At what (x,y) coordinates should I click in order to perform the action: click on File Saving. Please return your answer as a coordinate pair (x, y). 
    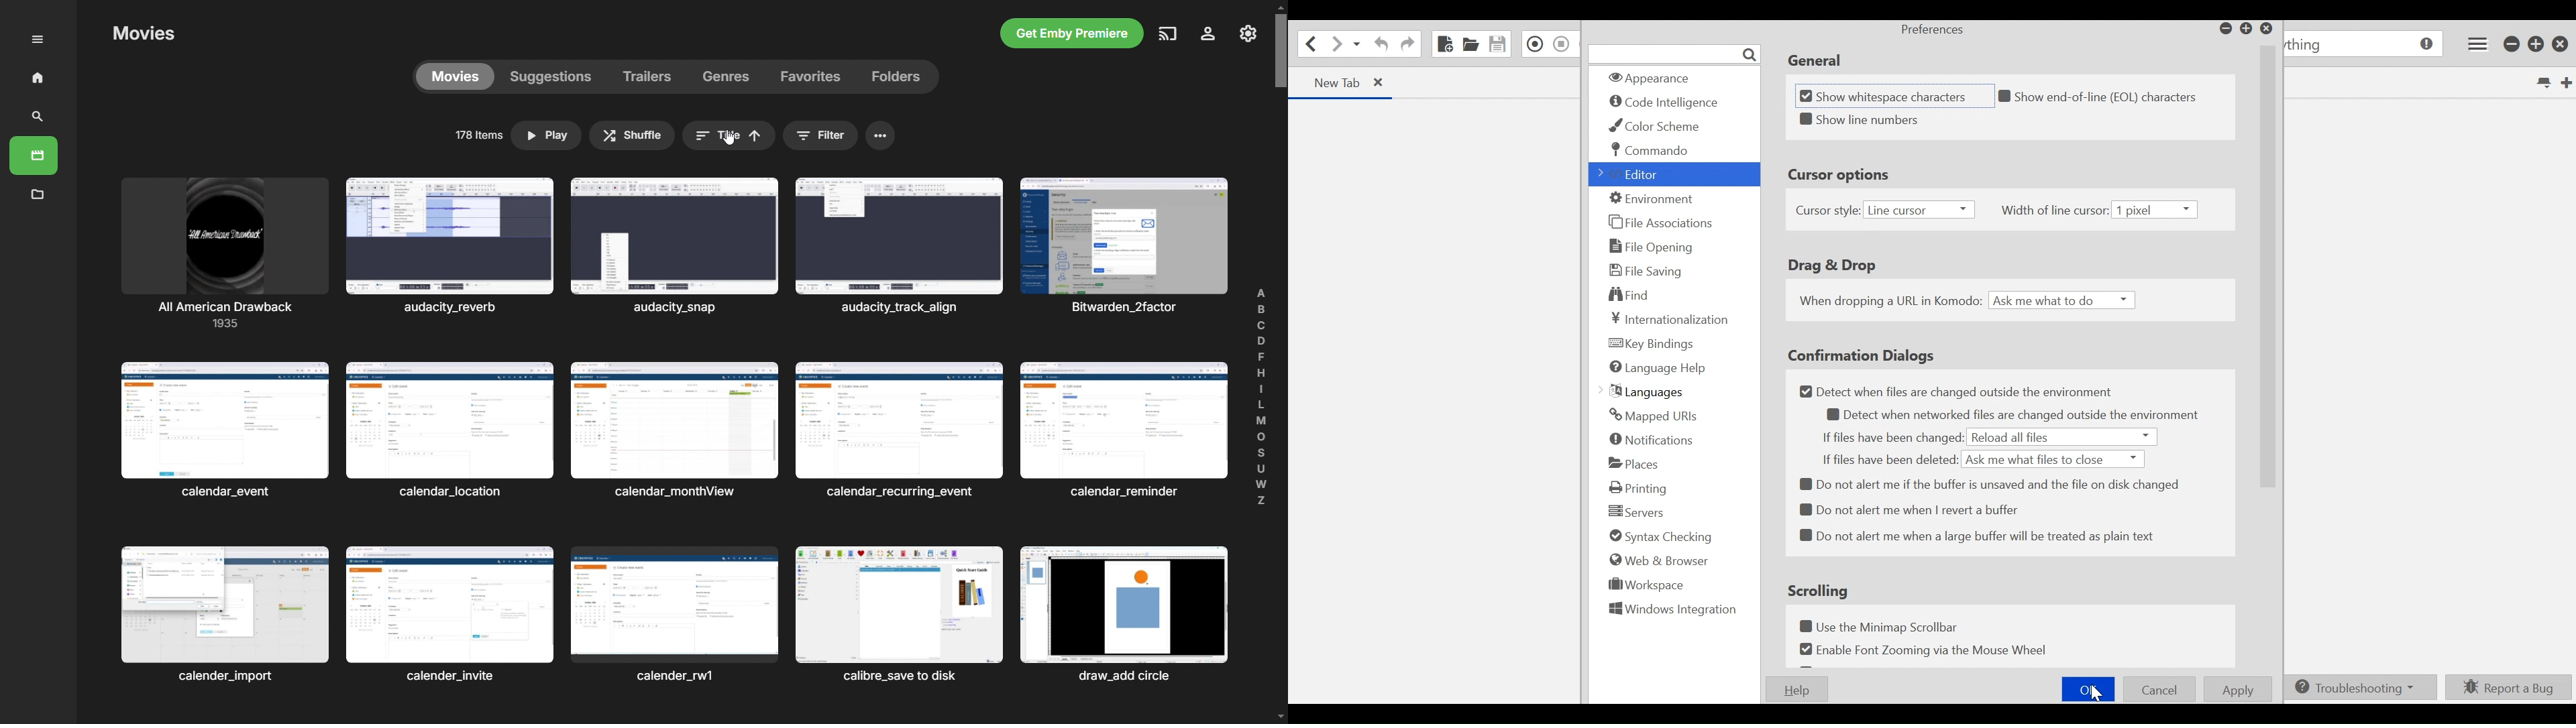
    Looking at the image, I should click on (1645, 270).